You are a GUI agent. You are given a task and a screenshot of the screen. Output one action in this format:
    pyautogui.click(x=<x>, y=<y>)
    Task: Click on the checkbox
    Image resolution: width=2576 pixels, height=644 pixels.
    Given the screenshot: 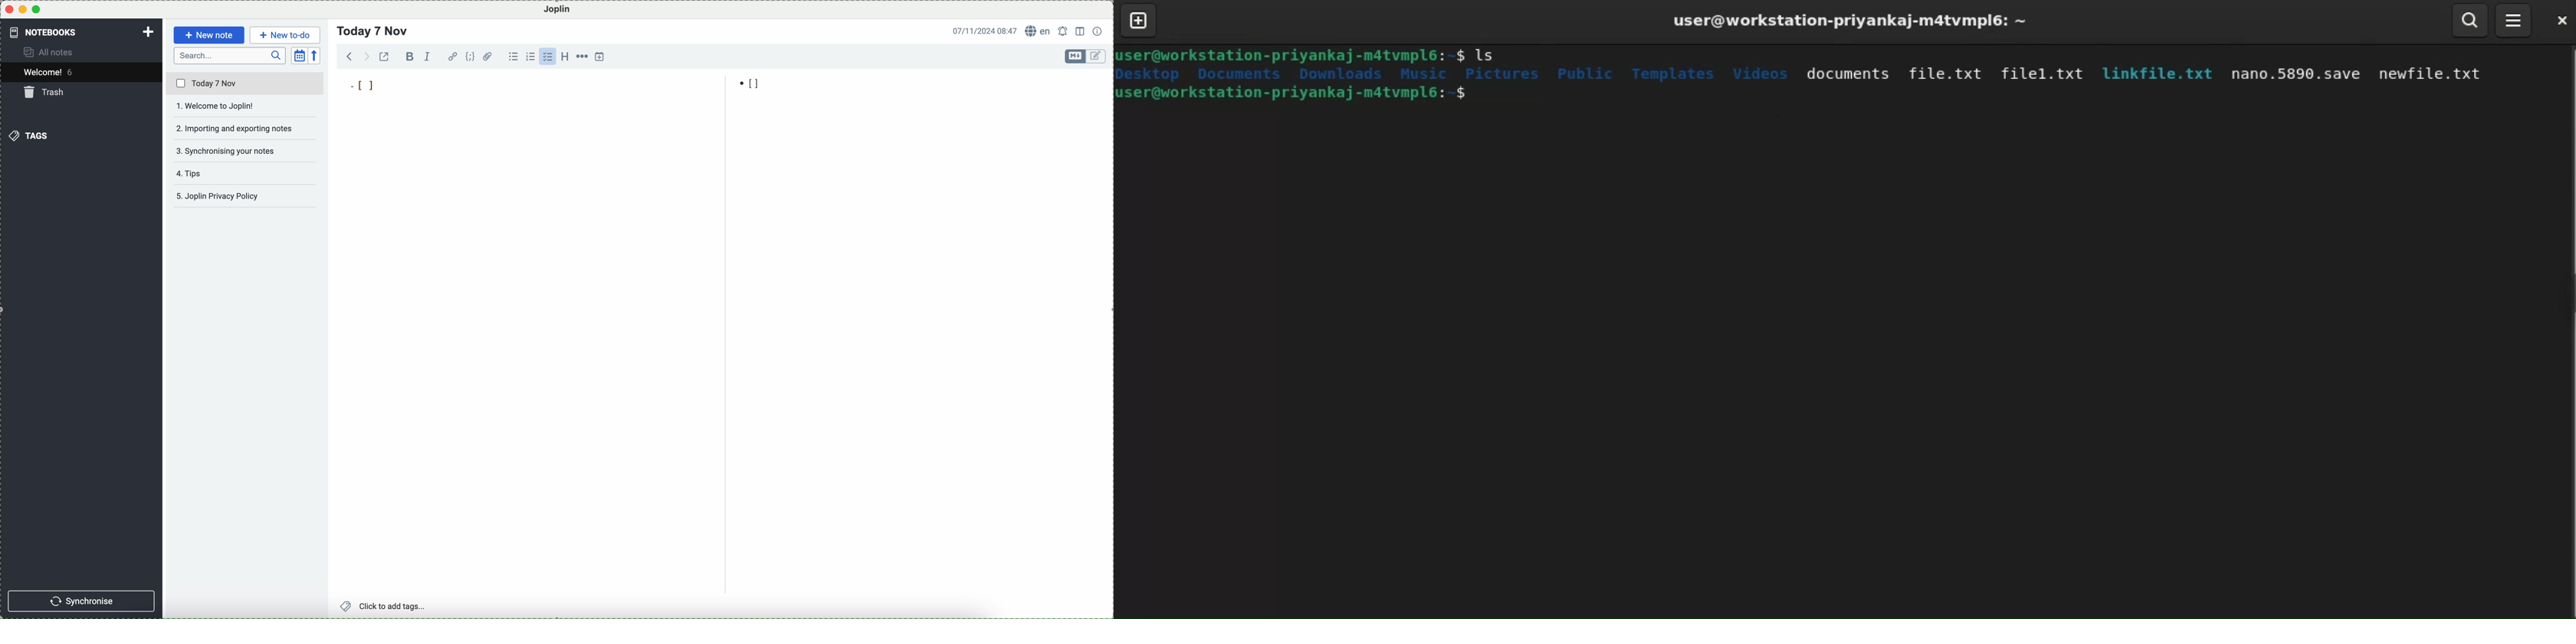 What is the action you would take?
    pyautogui.click(x=547, y=57)
    